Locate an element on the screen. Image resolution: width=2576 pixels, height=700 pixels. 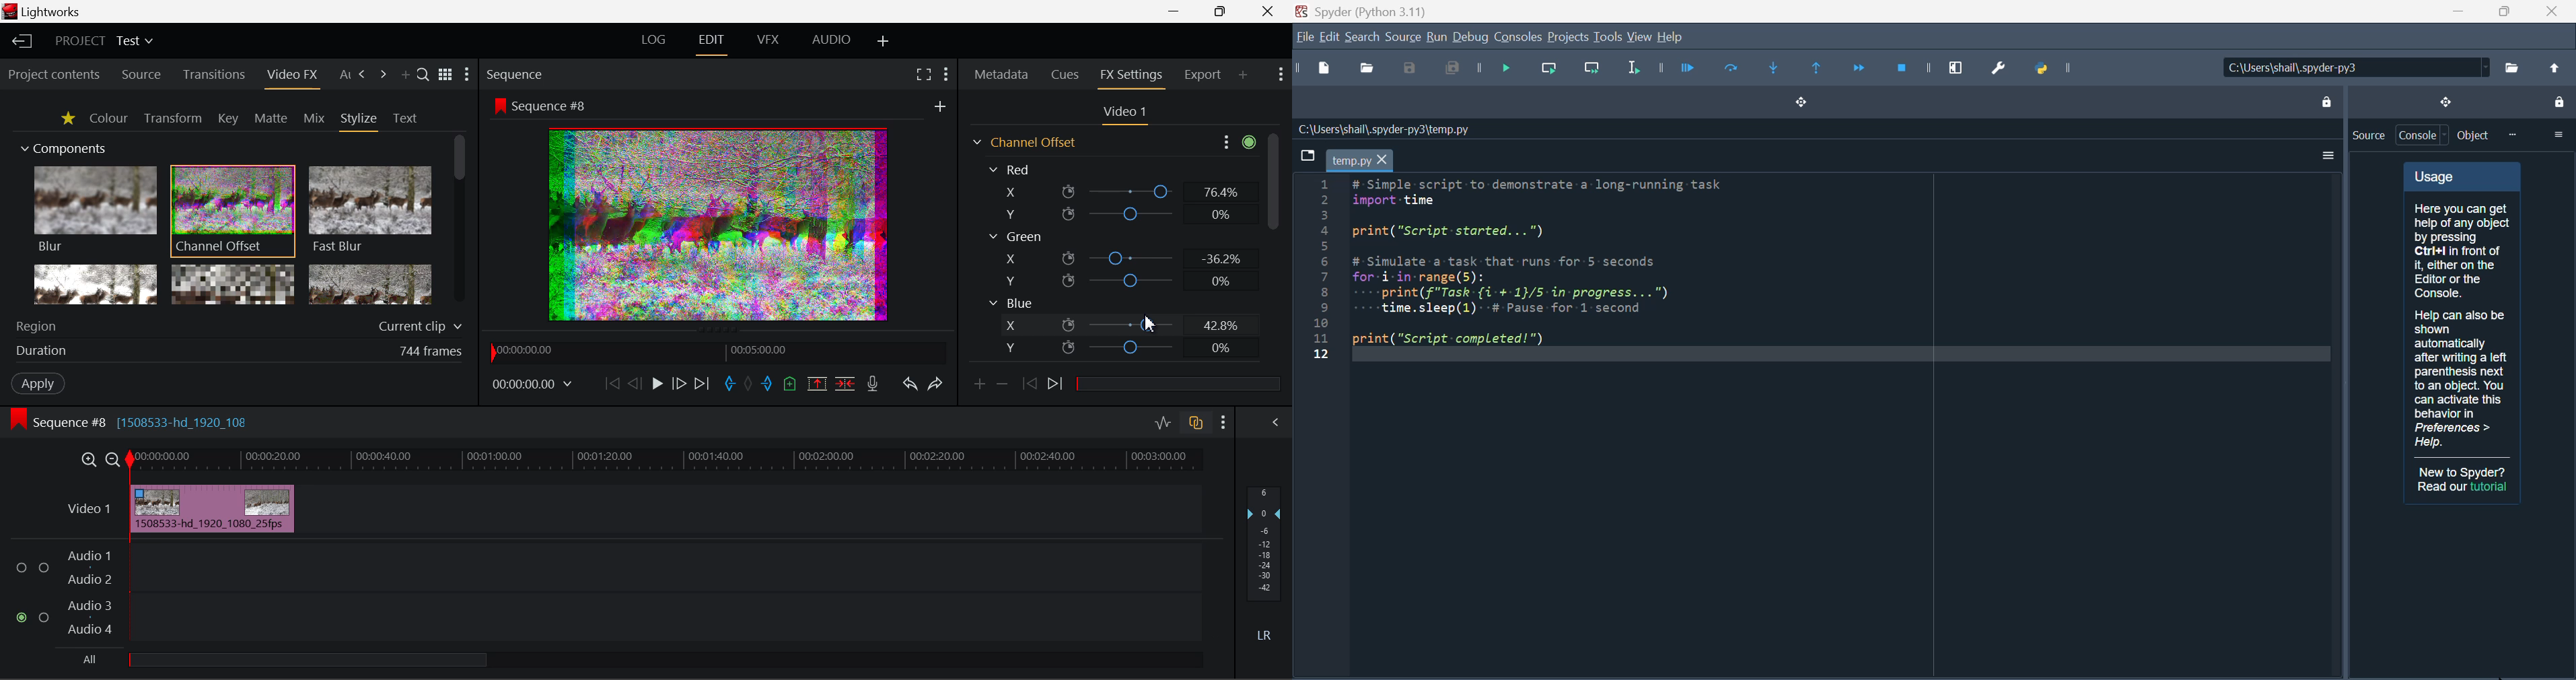
Green X is located at coordinates (1119, 257).